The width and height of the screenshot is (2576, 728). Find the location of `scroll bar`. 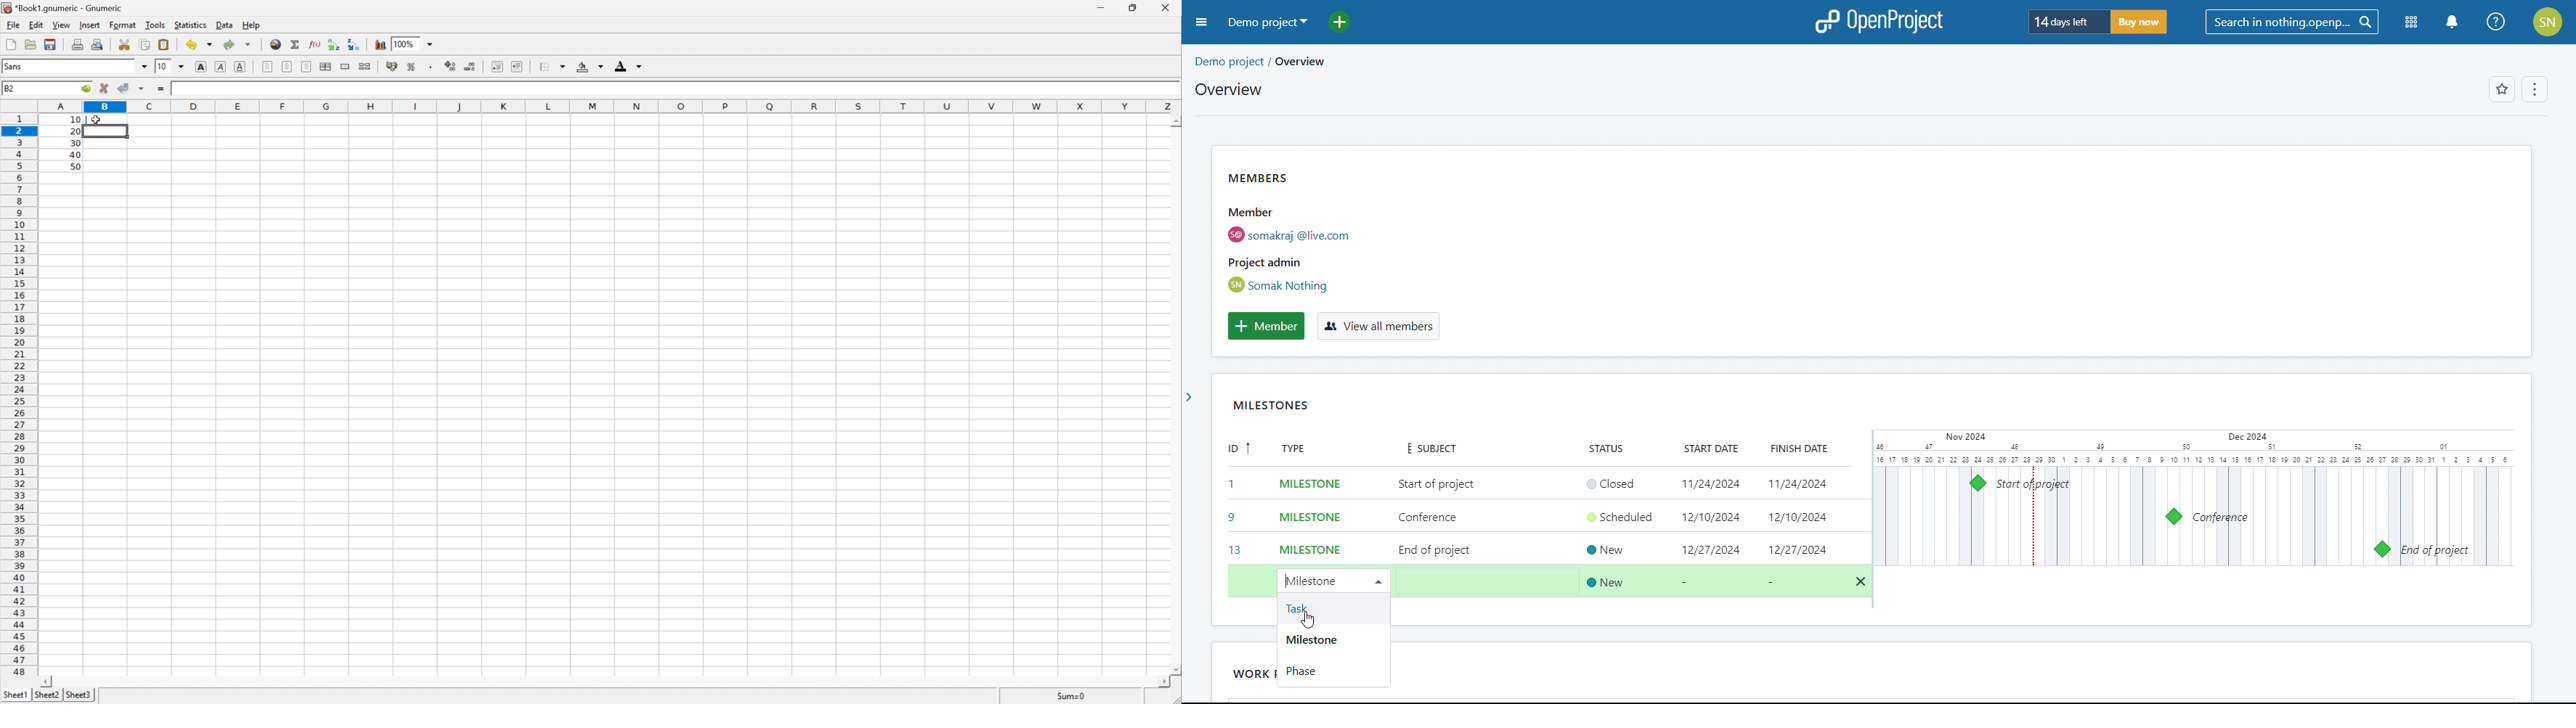

scroll bar is located at coordinates (2565, 192).